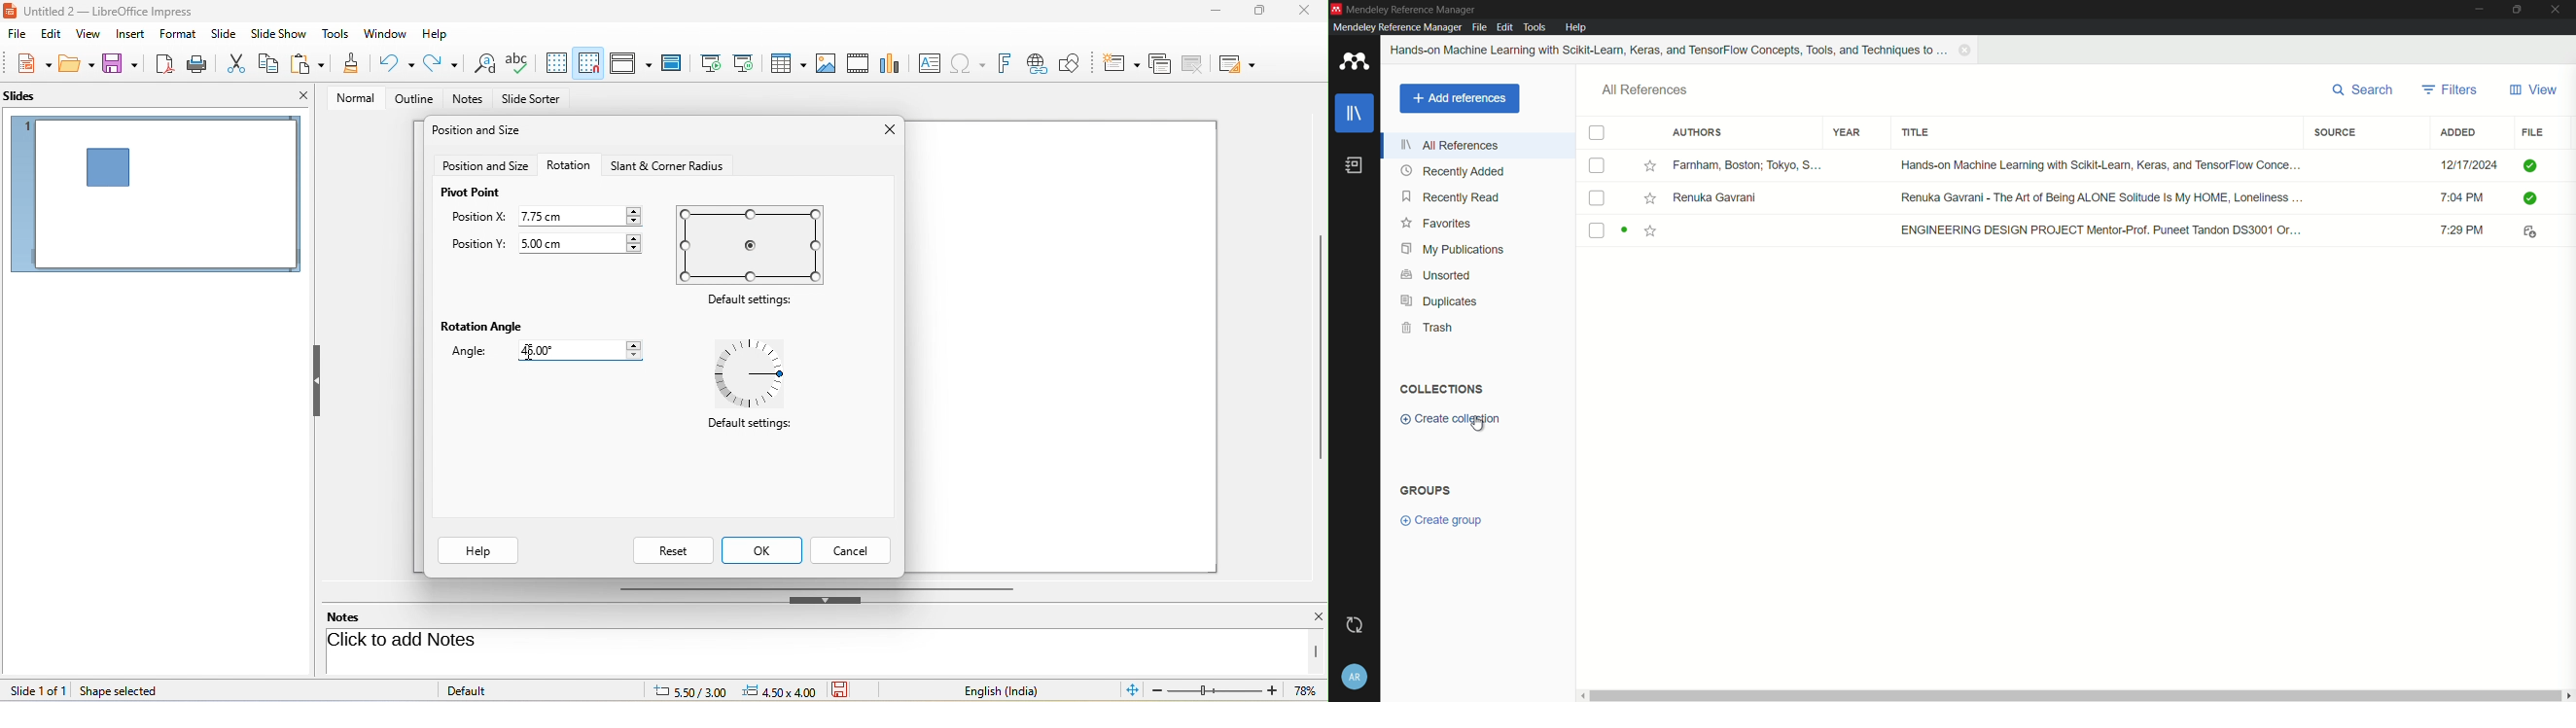 Image resolution: width=2576 pixels, height=728 pixels. What do you see at coordinates (1354, 64) in the screenshot?
I see `app icon` at bounding box center [1354, 64].